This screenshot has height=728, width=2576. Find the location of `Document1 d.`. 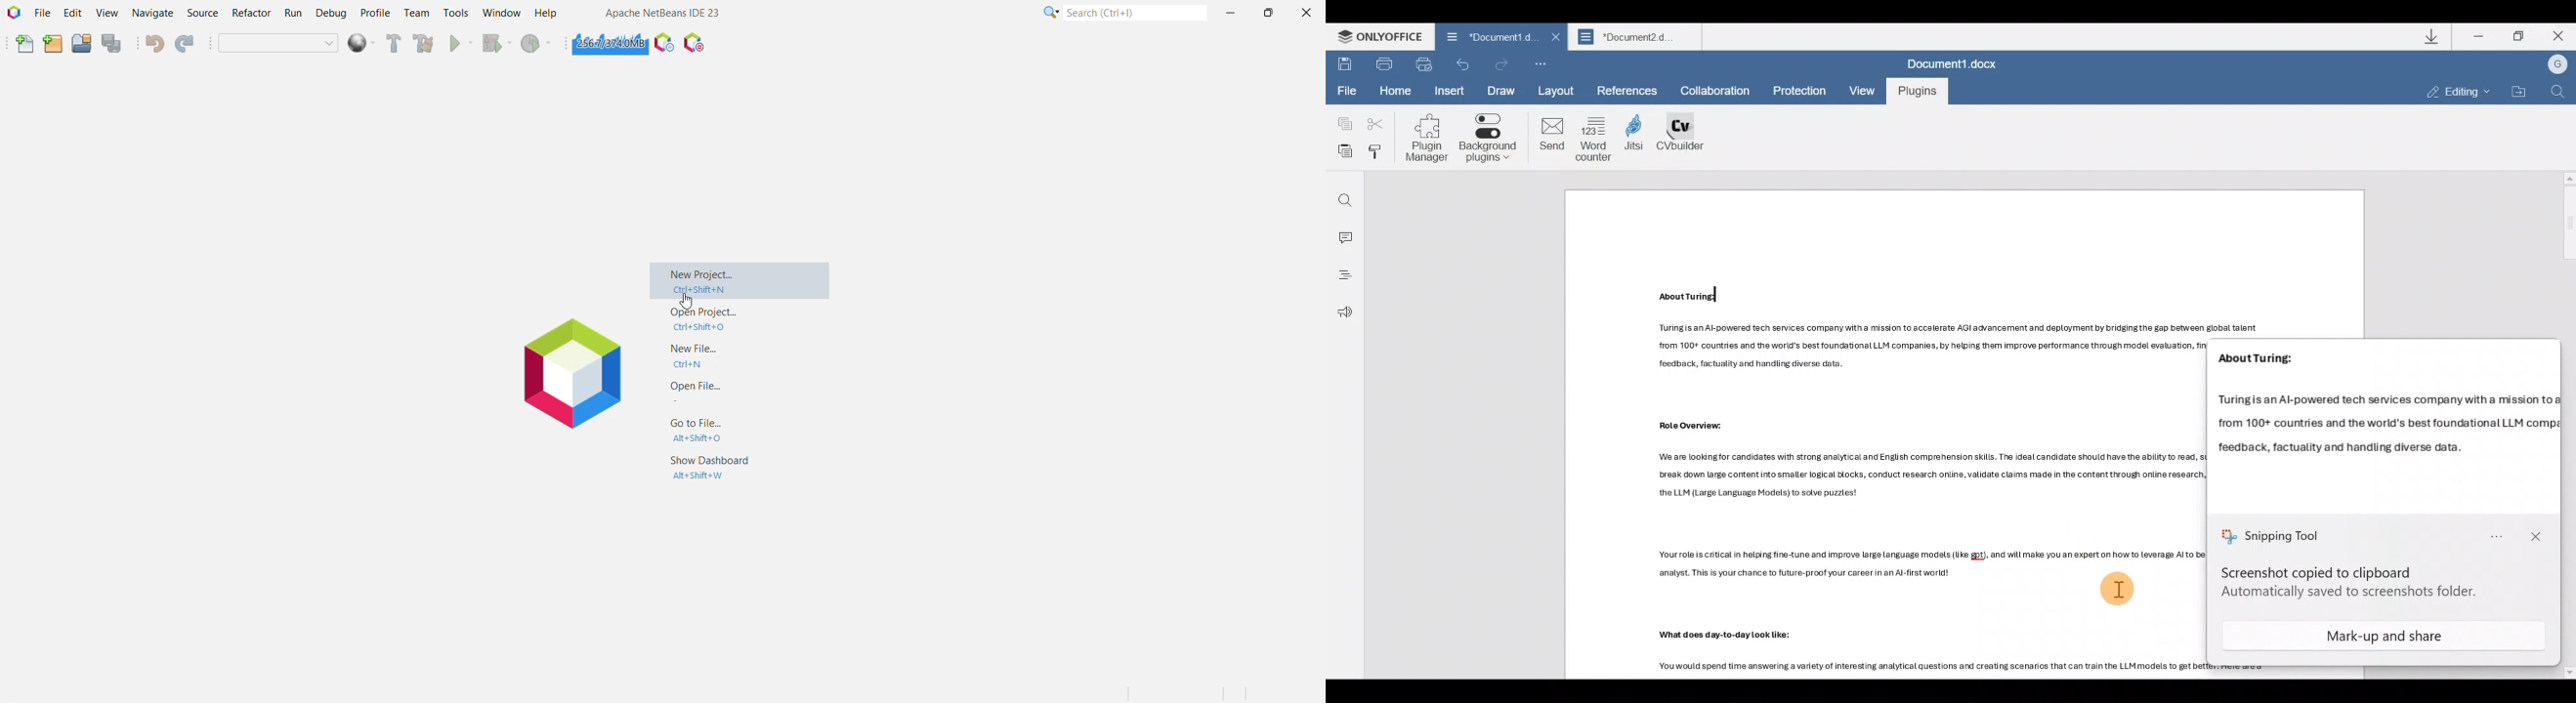

Document1 d. is located at coordinates (1486, 35).